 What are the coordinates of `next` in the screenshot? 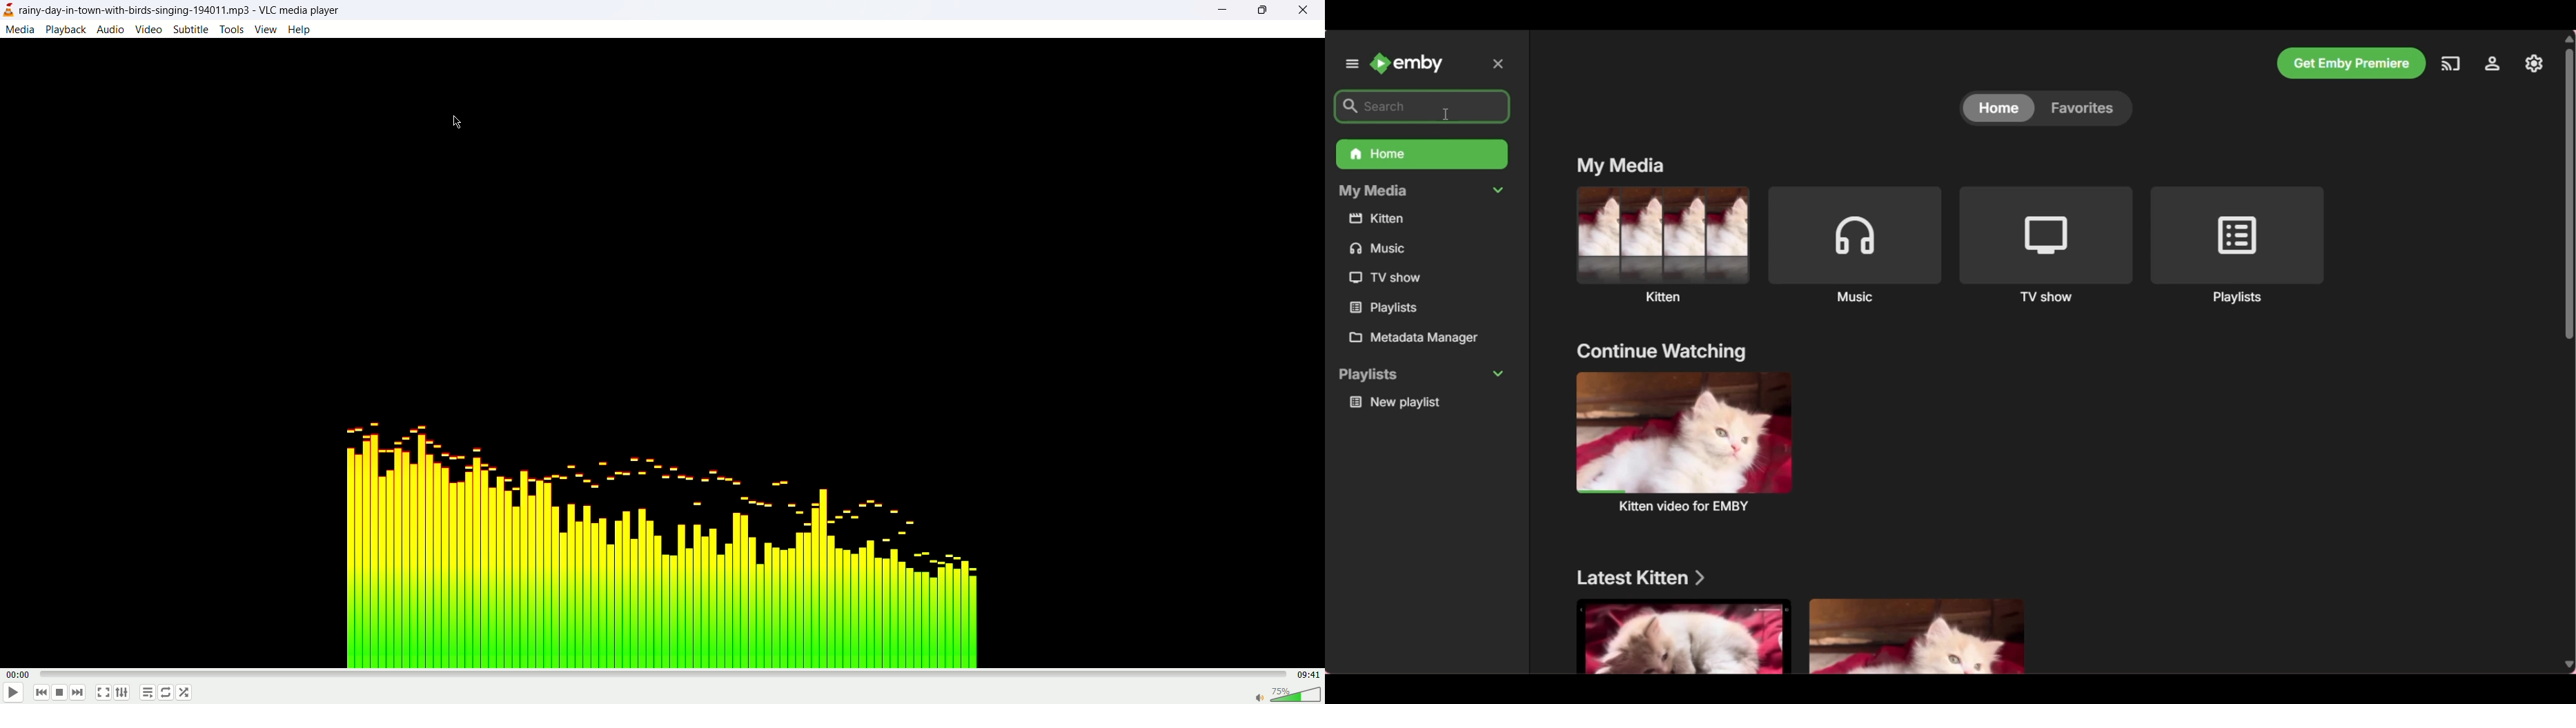 It's located at (79, 692).